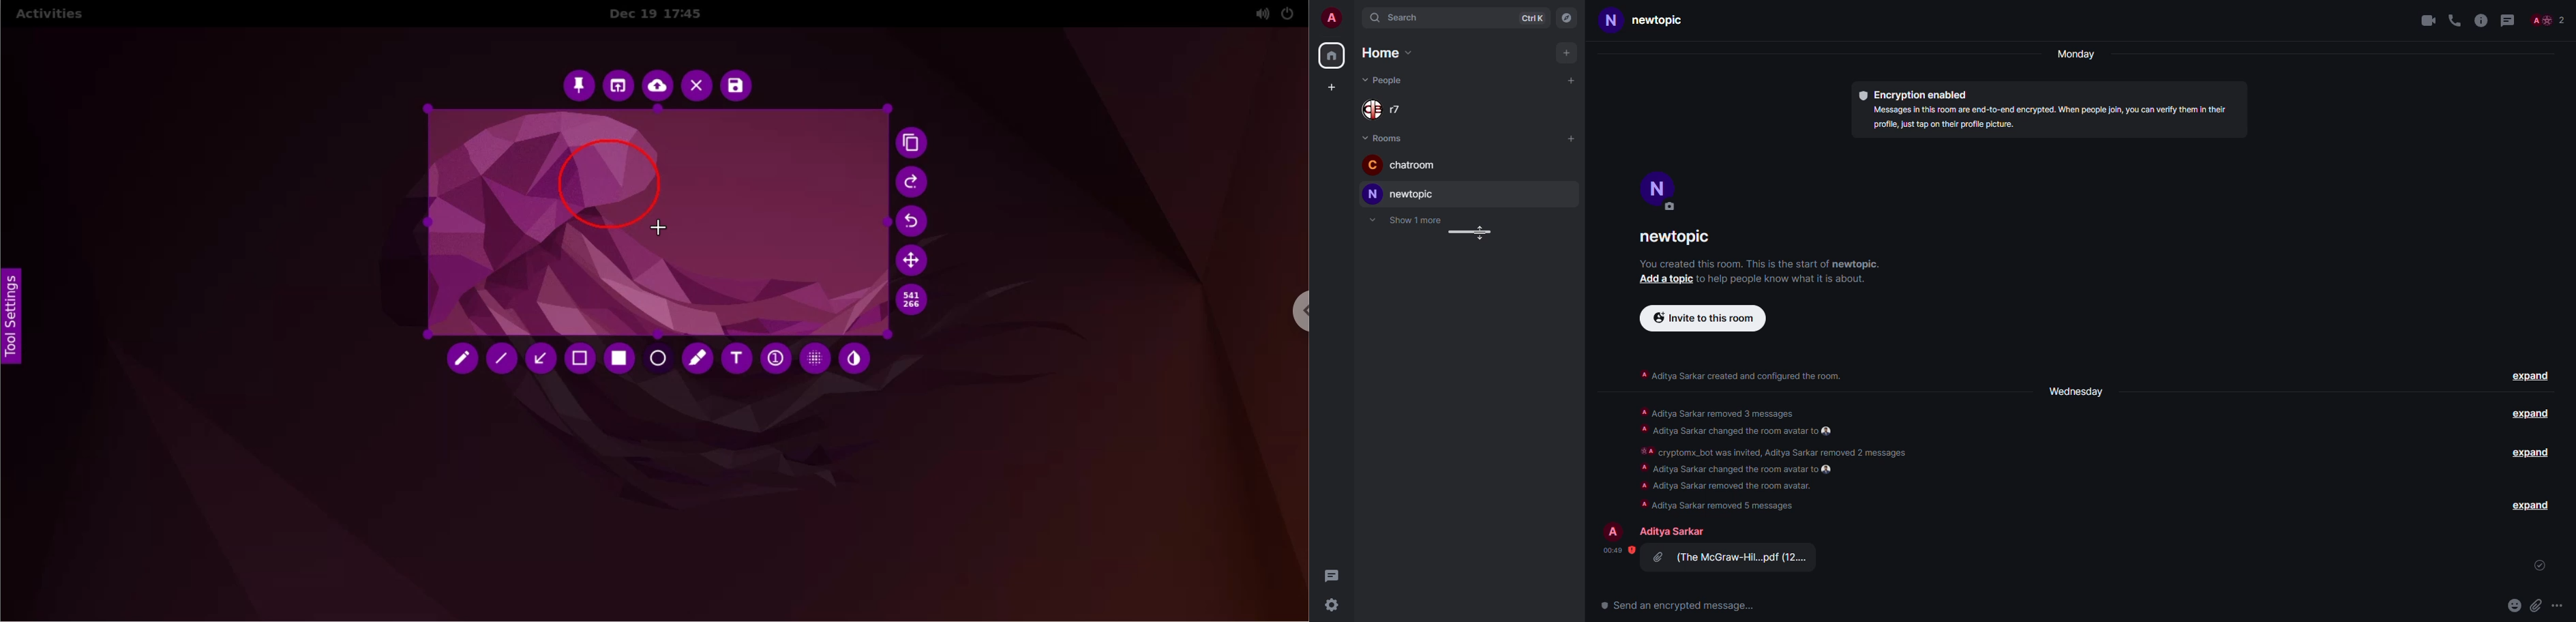 This screenshot has height=644, width=2576. I want to click on threads, so click(2511, 20).